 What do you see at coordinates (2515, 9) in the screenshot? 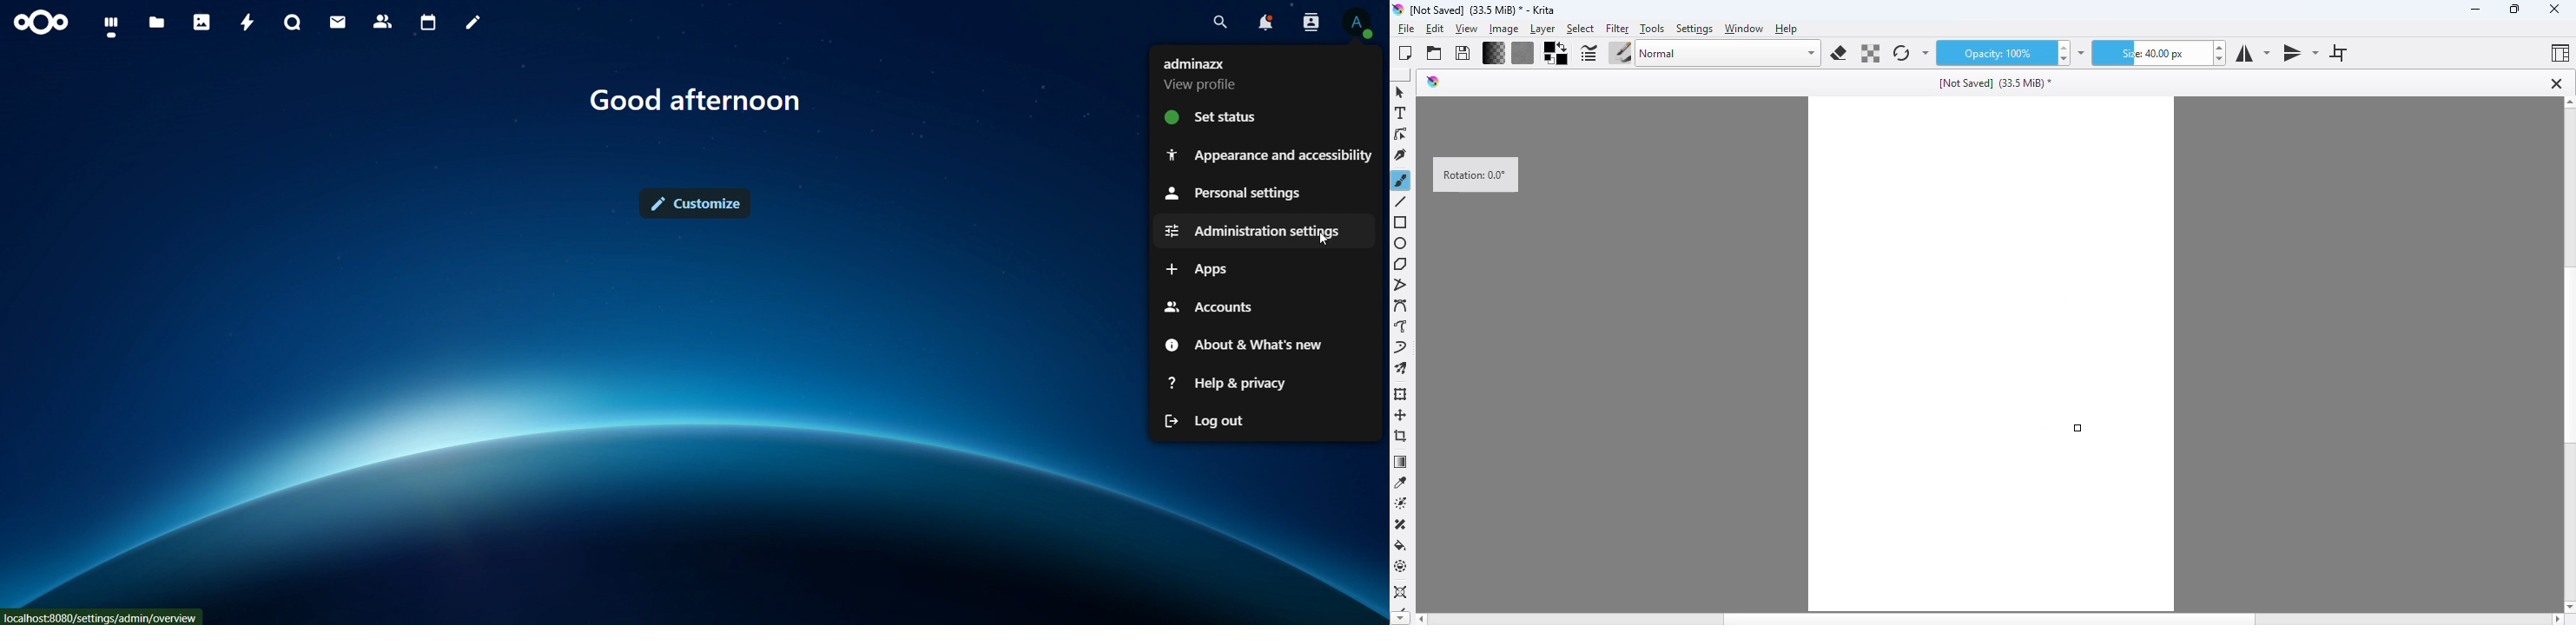
I see `maximize` at bounding box center [2515, 9].